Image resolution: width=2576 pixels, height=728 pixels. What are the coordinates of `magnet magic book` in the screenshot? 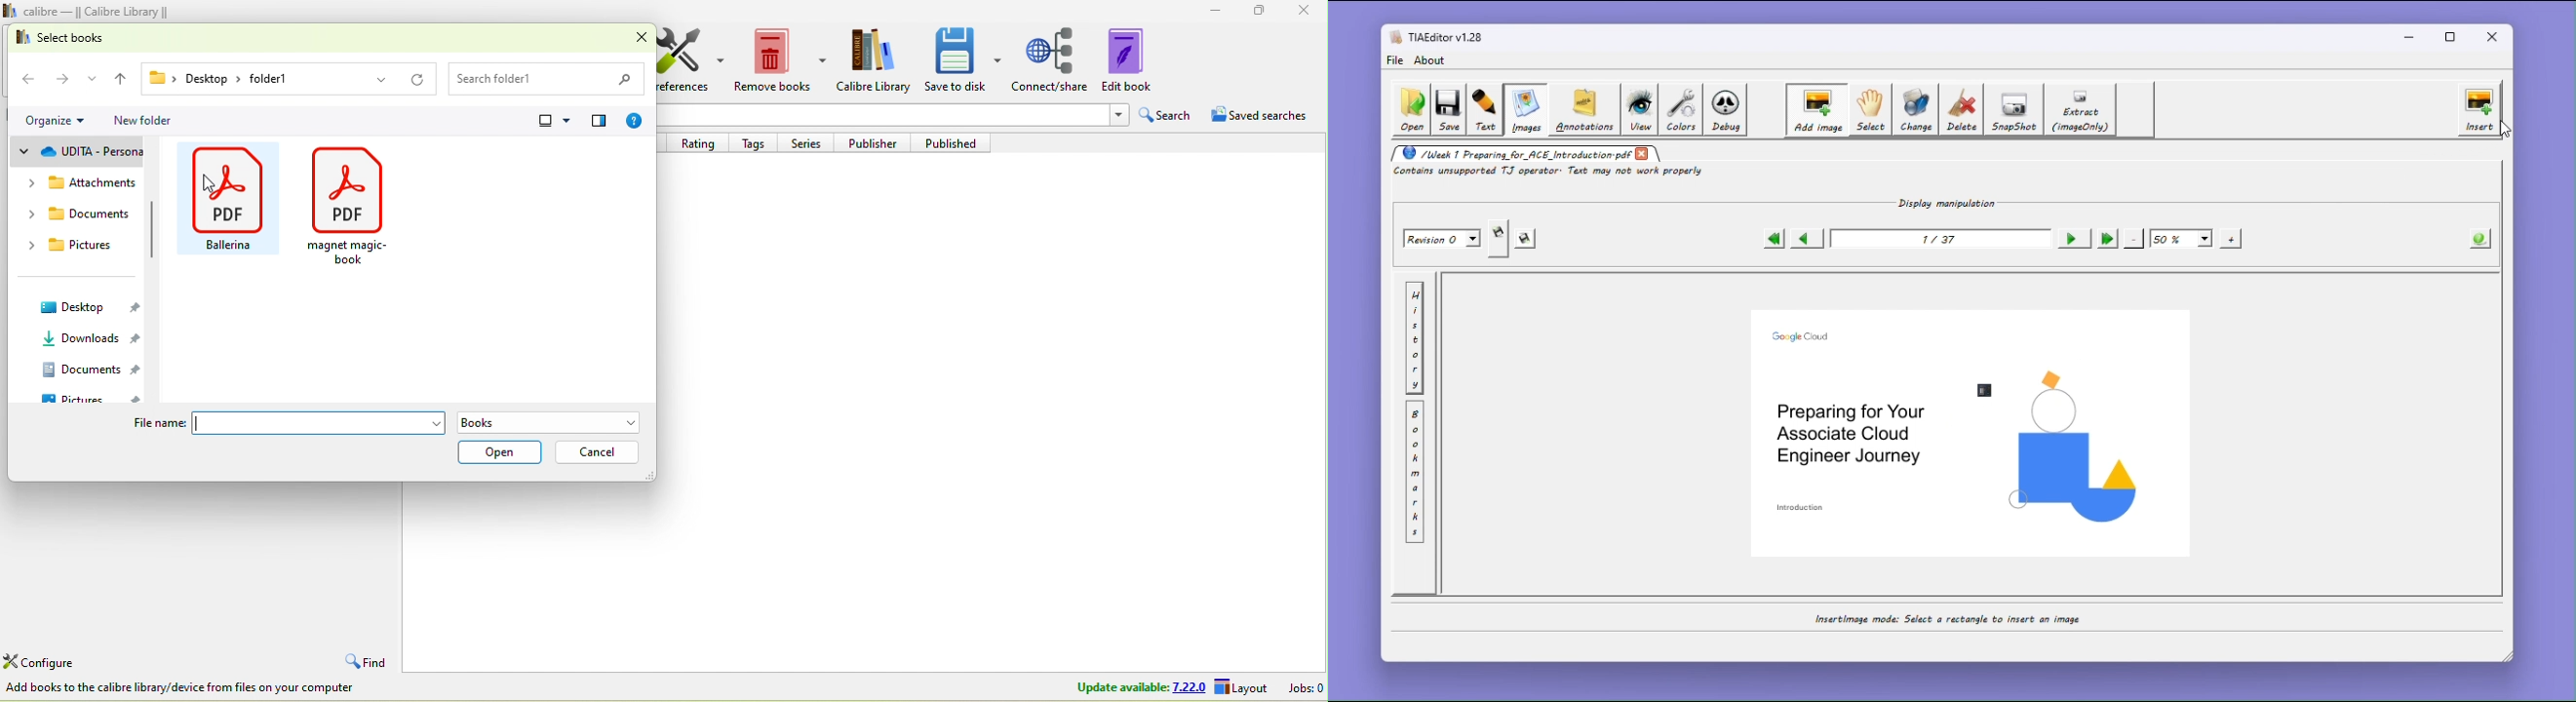 It's located at (352, 202).